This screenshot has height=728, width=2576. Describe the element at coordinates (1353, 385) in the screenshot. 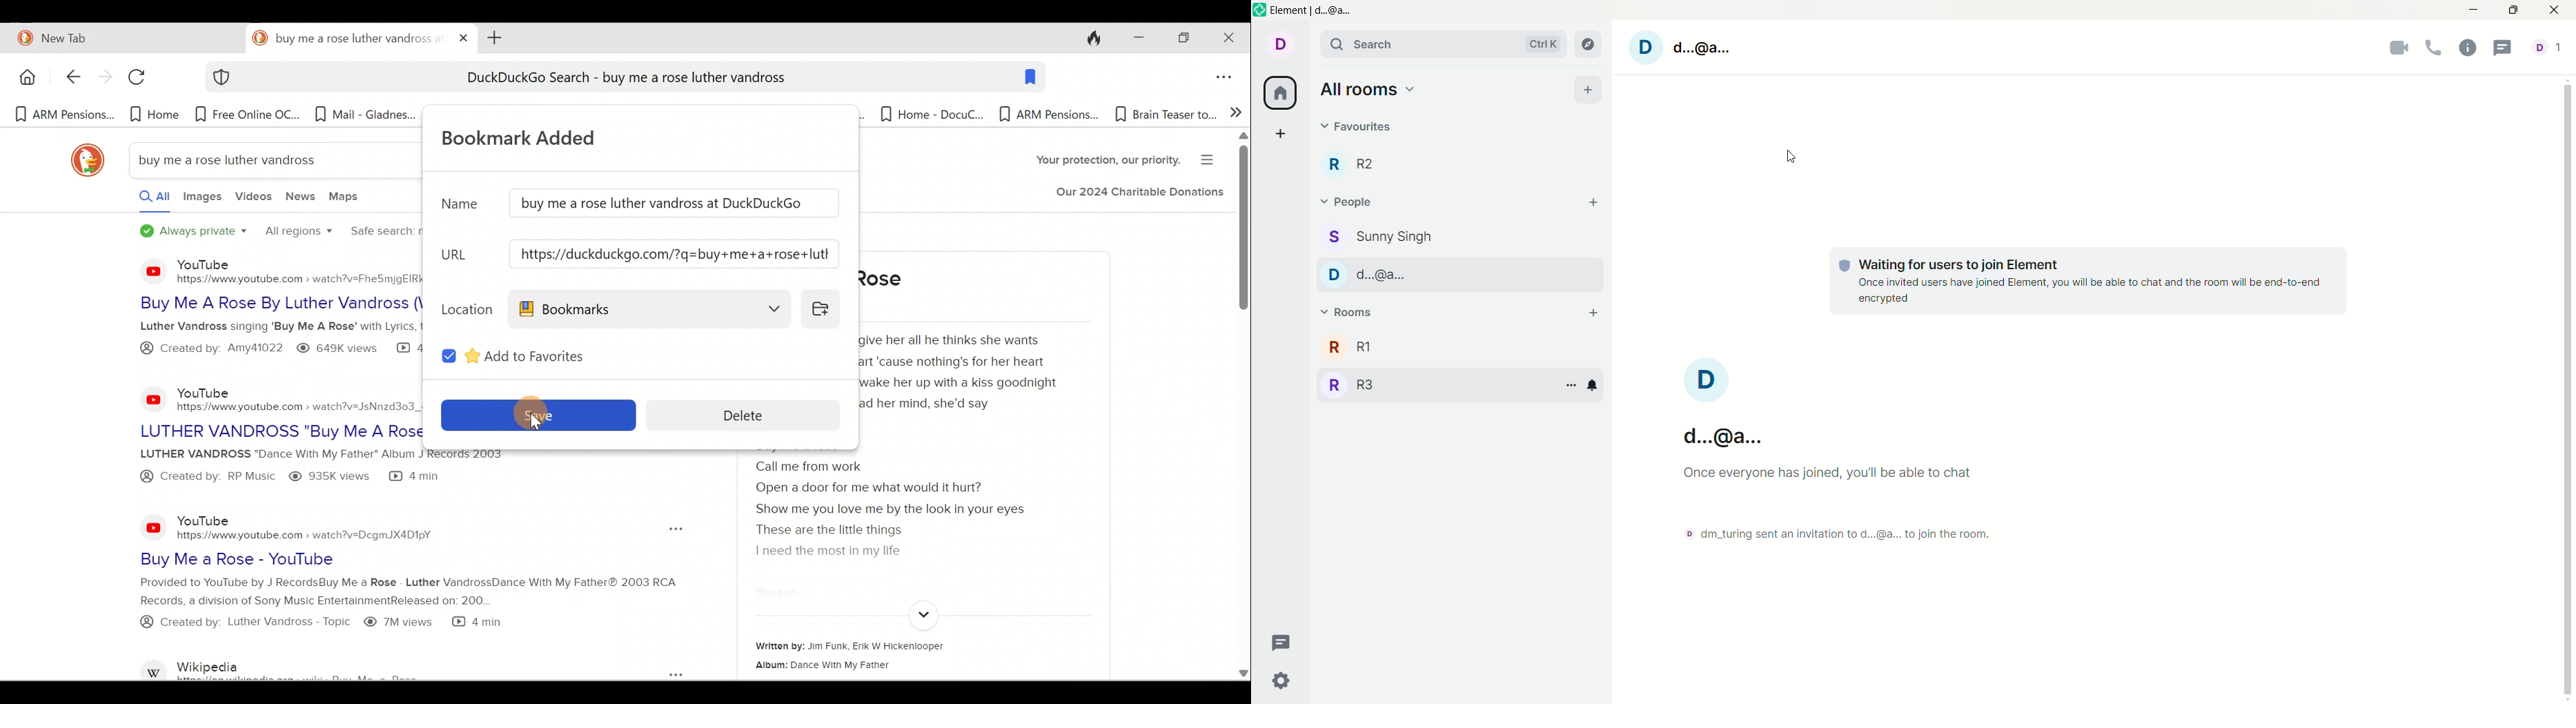

I see `R3 room` at that location.